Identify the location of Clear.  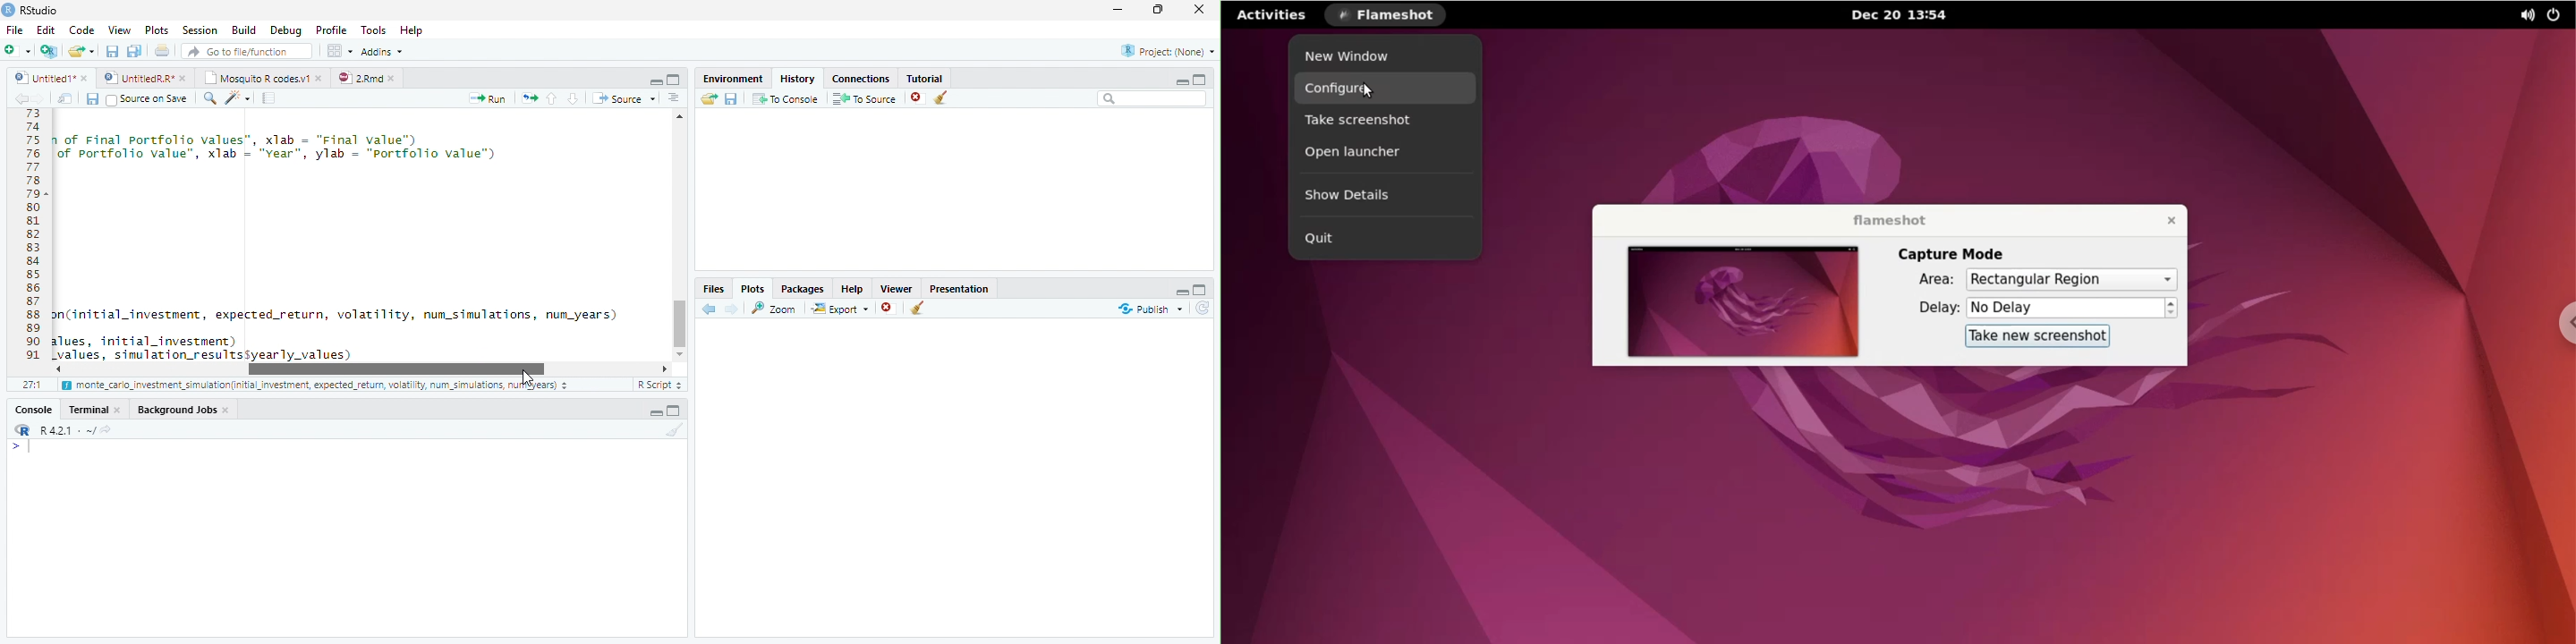
(945, 98).